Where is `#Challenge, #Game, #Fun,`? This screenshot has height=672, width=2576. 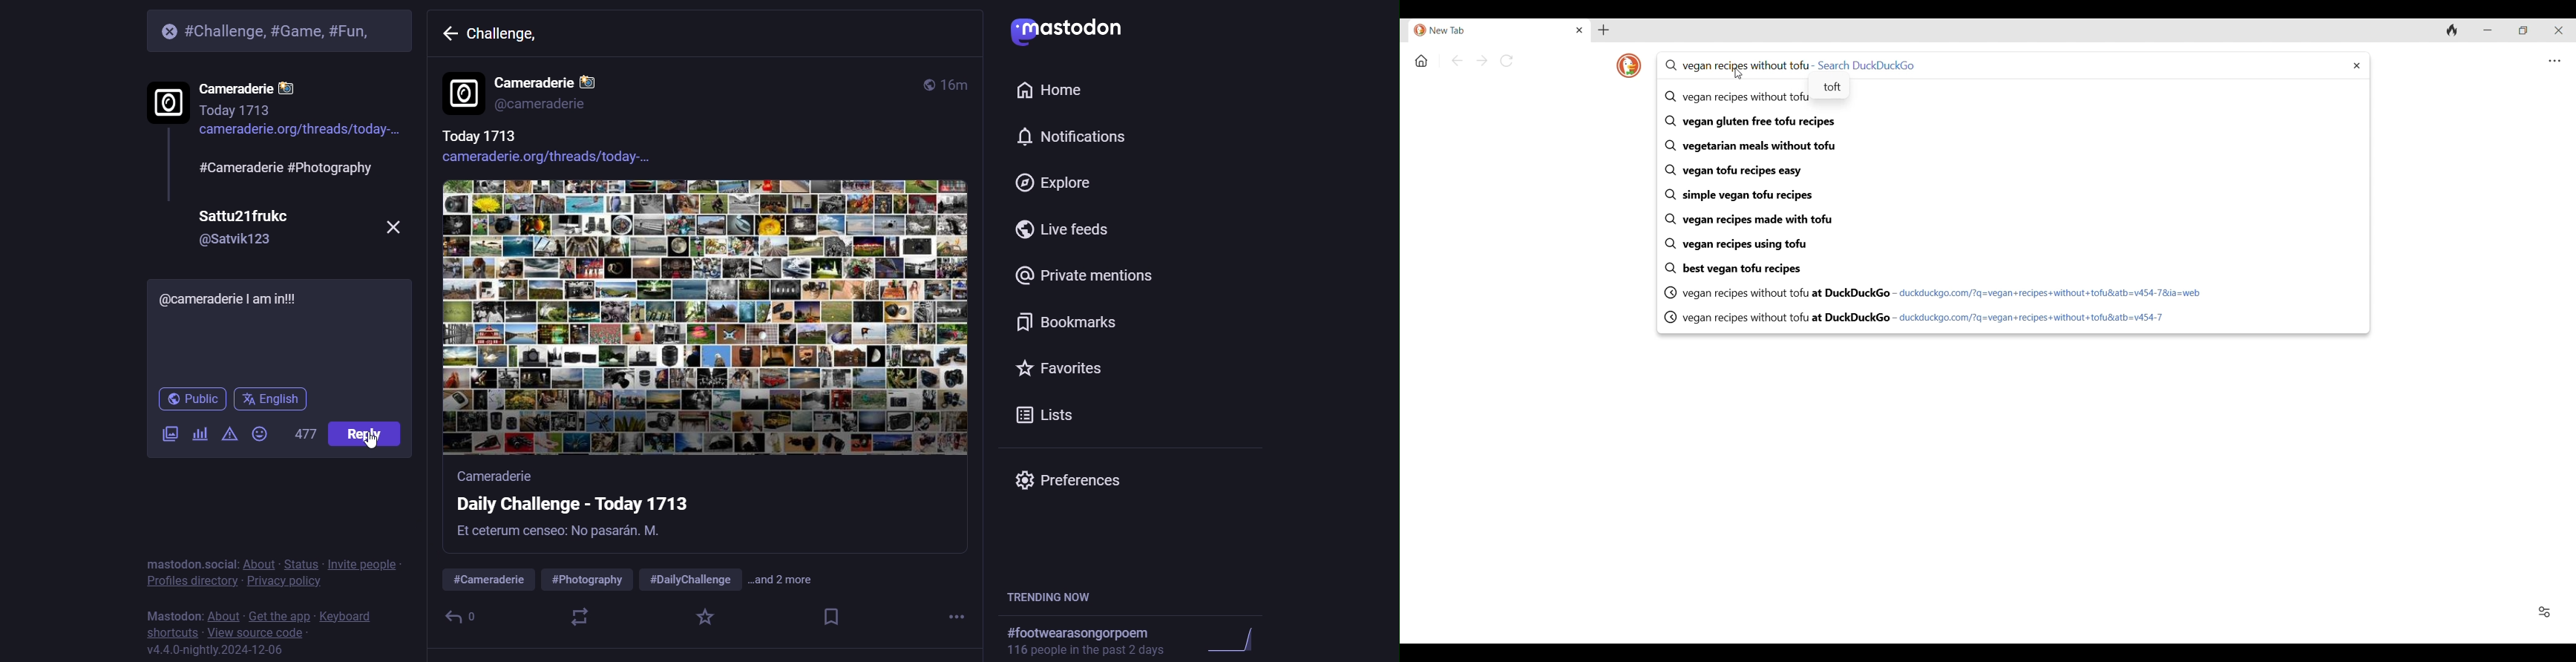
#Challenge, #Game, #Fun, is located at coordinates (289, 28).